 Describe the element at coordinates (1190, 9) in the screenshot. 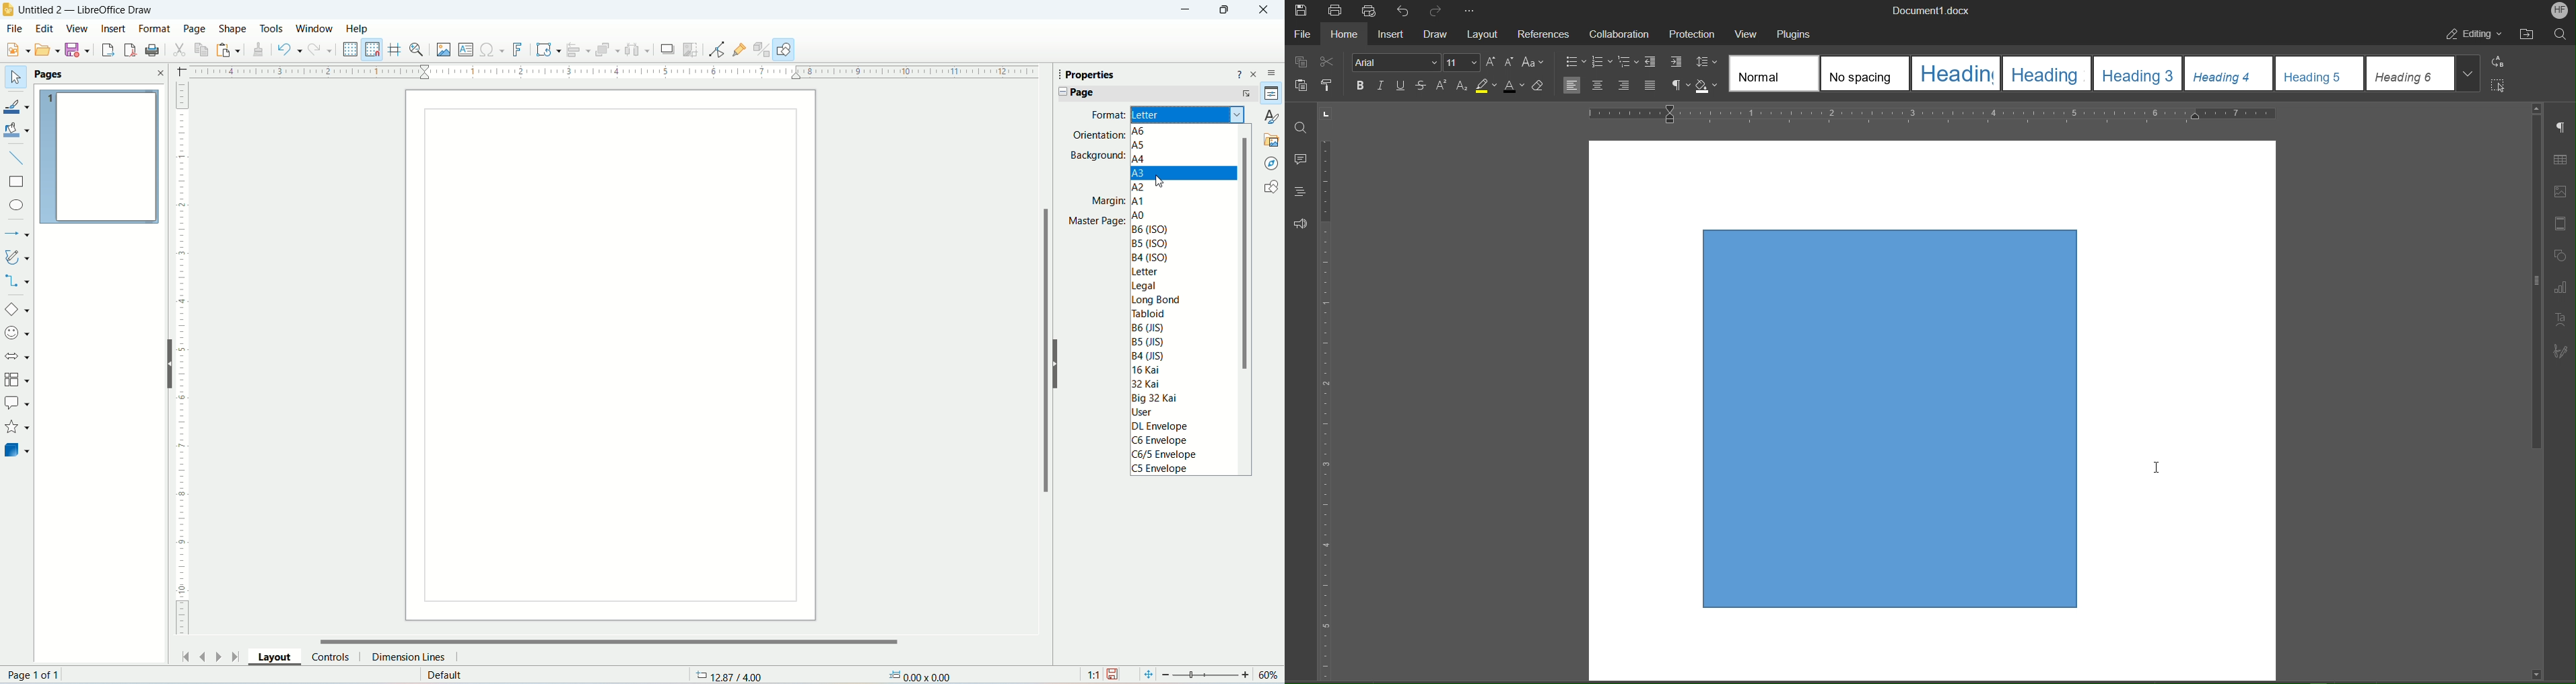

I see `minimize` at that location.